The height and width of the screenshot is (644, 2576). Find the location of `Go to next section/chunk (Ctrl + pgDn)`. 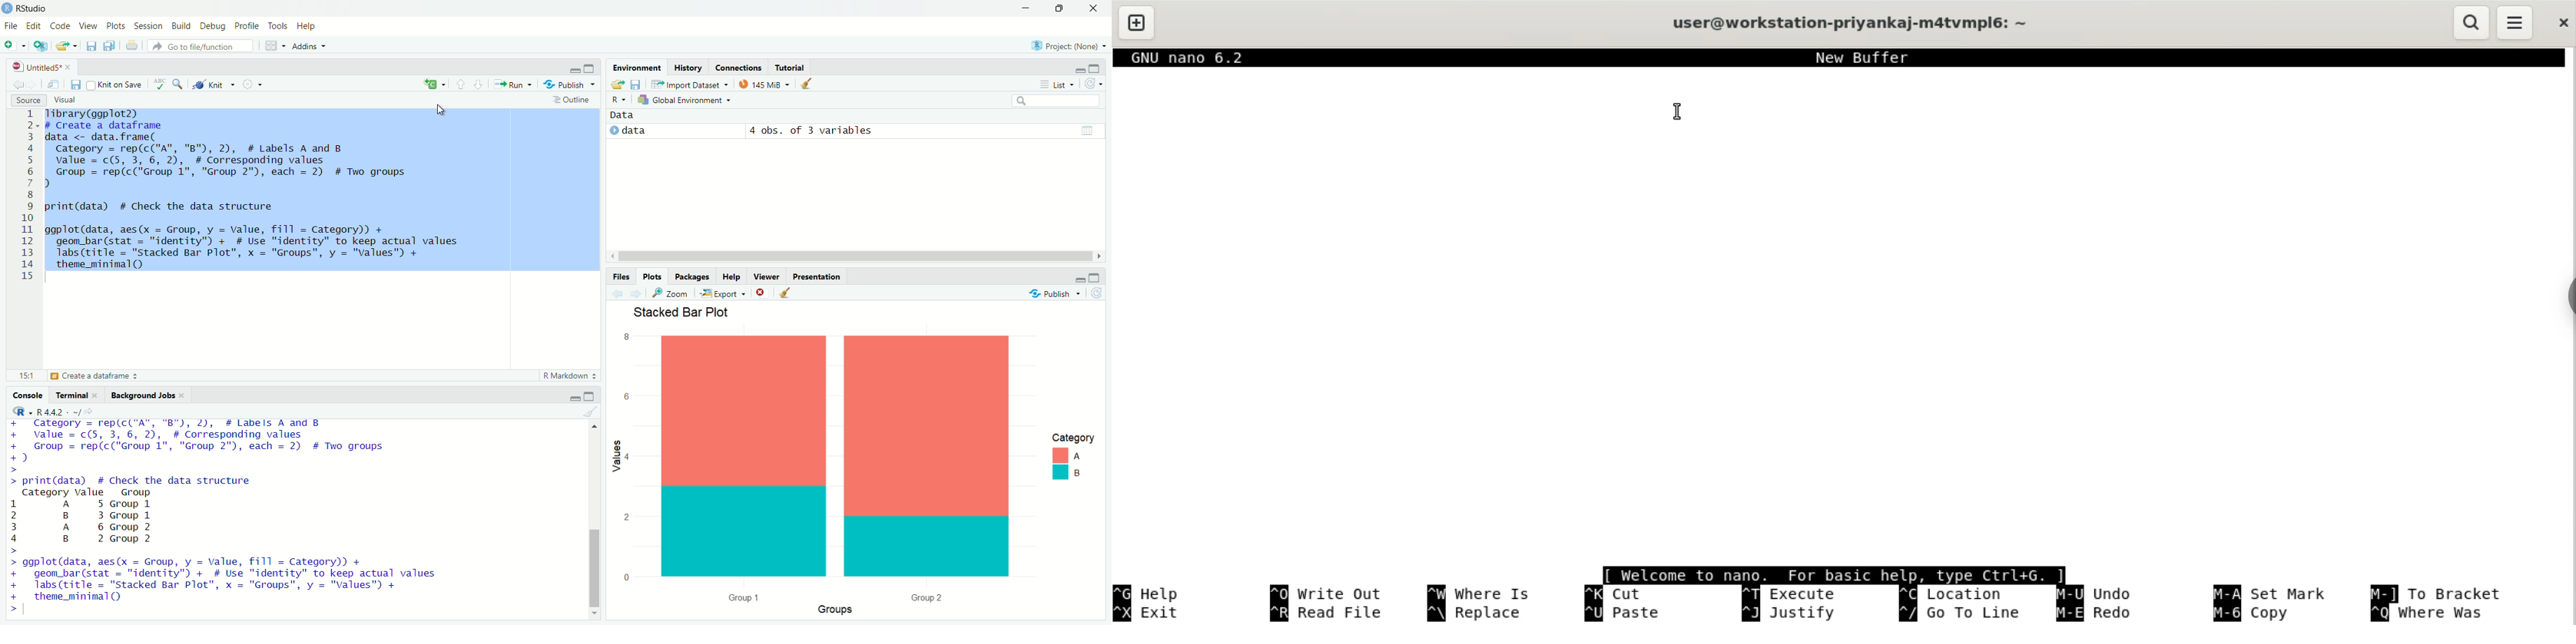

Go to next section/chunk (Ctrl + pgDn) is located at coordinates (477, 83).